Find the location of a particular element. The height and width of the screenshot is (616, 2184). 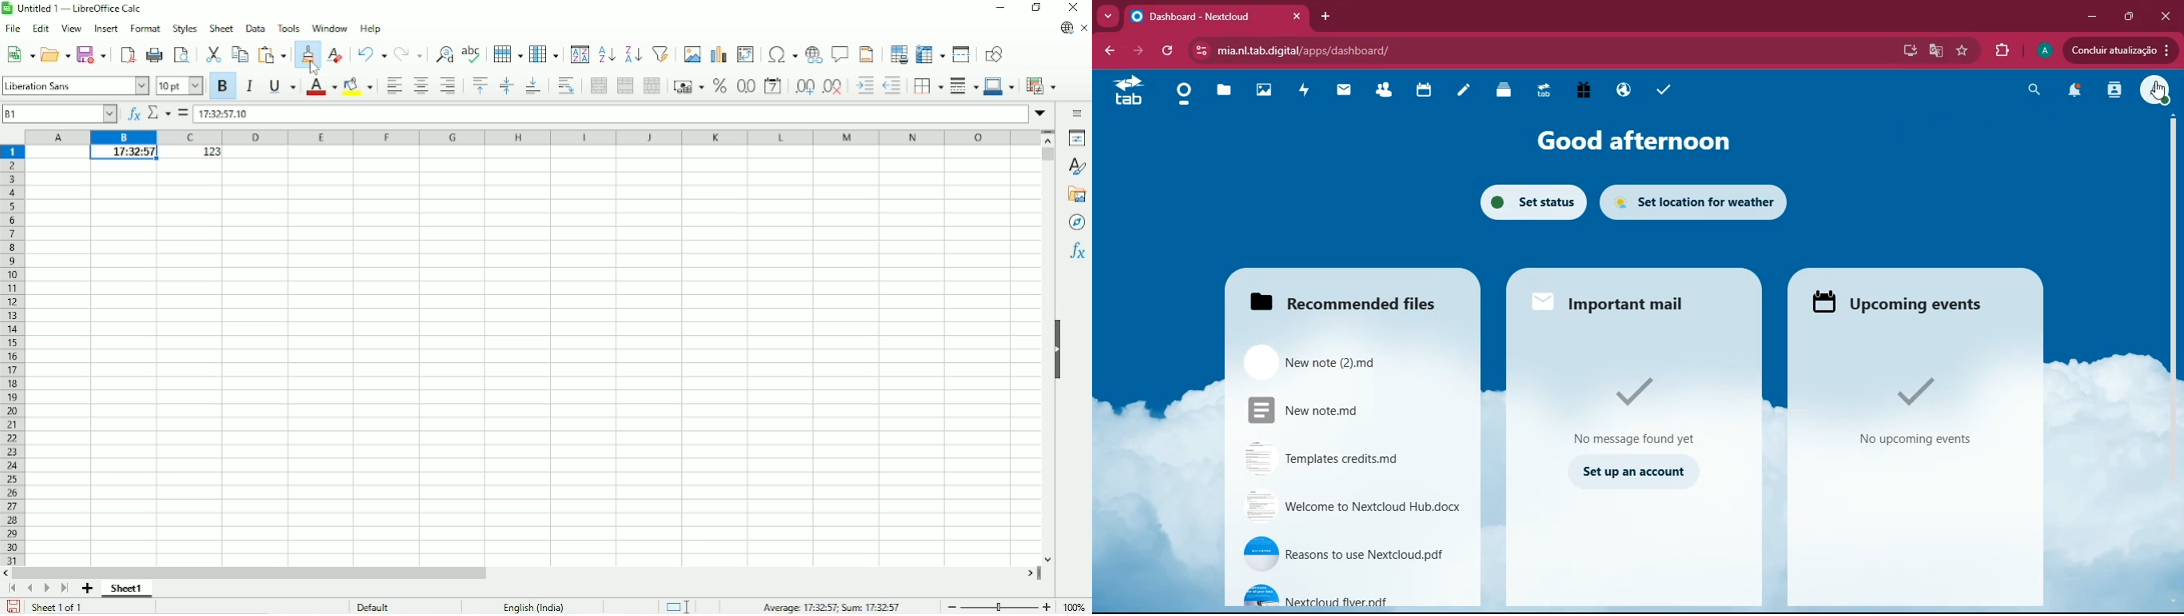

activity is located at coordinates (2112, 90).